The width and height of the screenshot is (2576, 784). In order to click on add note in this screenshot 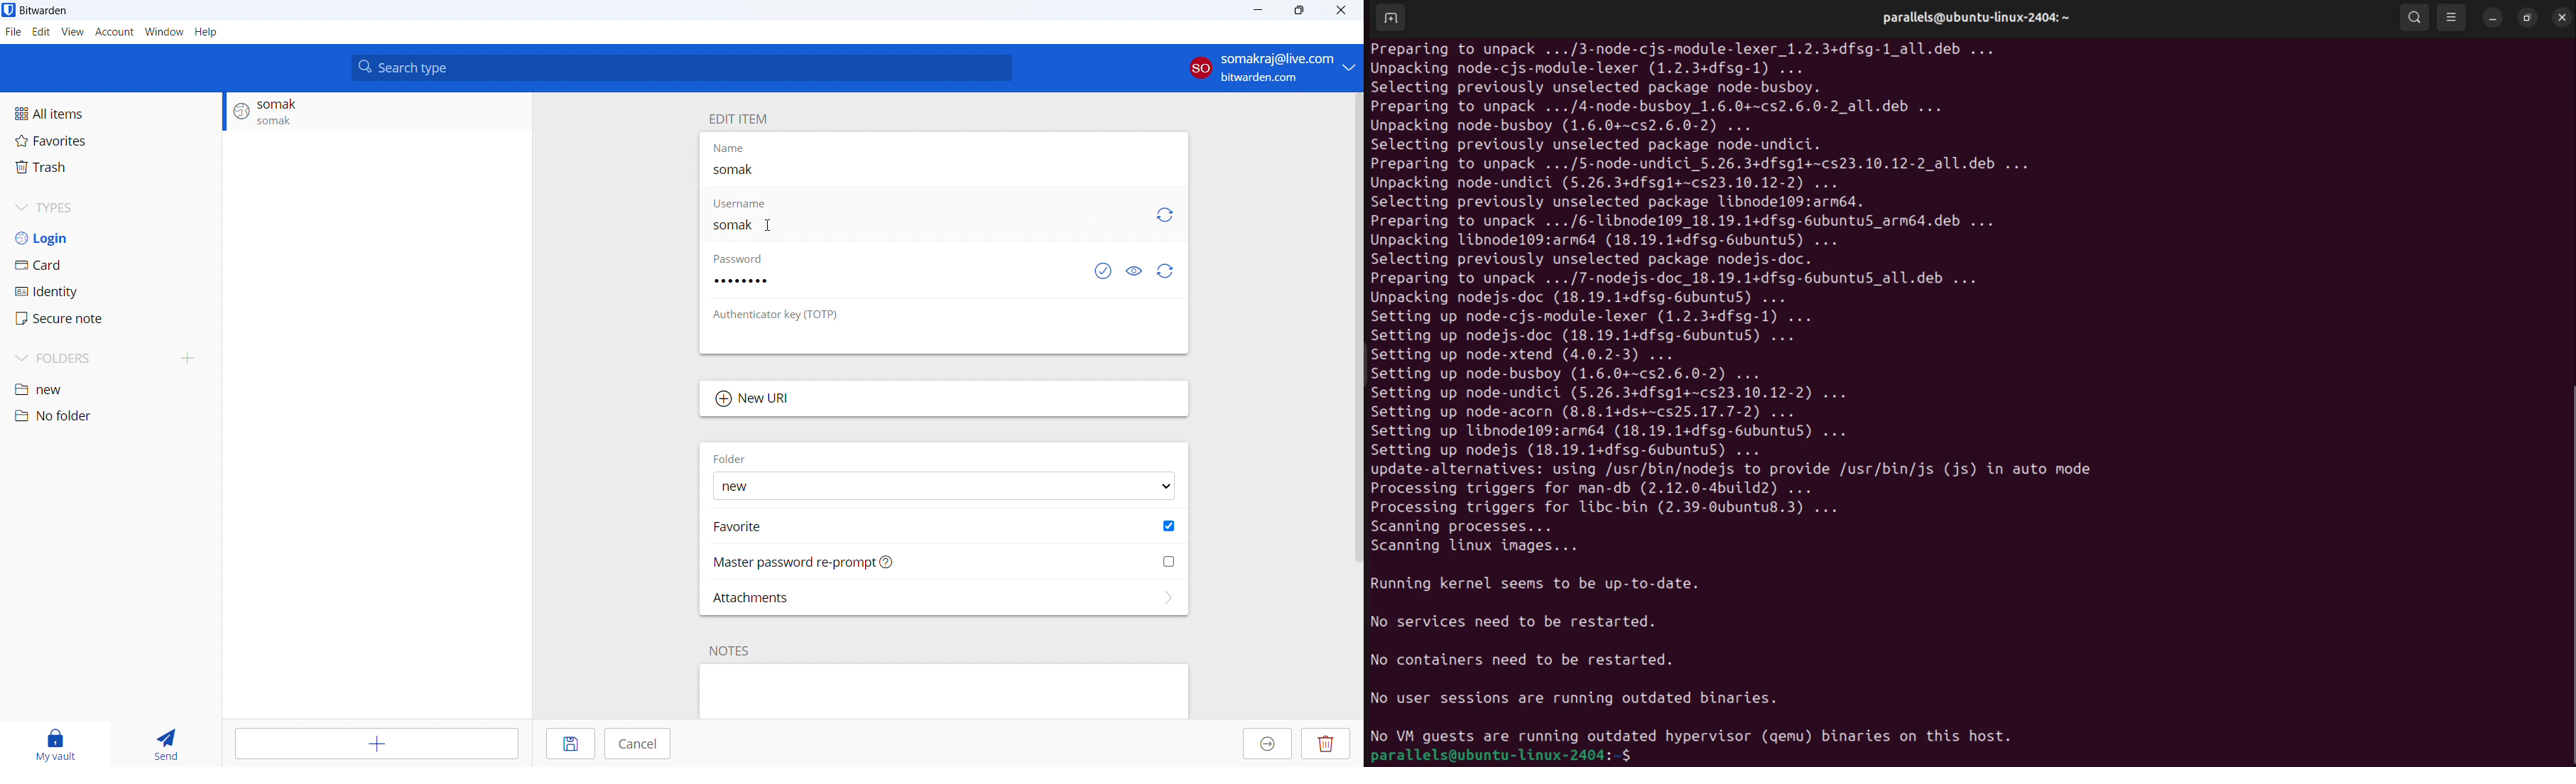, I will do `click(943, 692)`.